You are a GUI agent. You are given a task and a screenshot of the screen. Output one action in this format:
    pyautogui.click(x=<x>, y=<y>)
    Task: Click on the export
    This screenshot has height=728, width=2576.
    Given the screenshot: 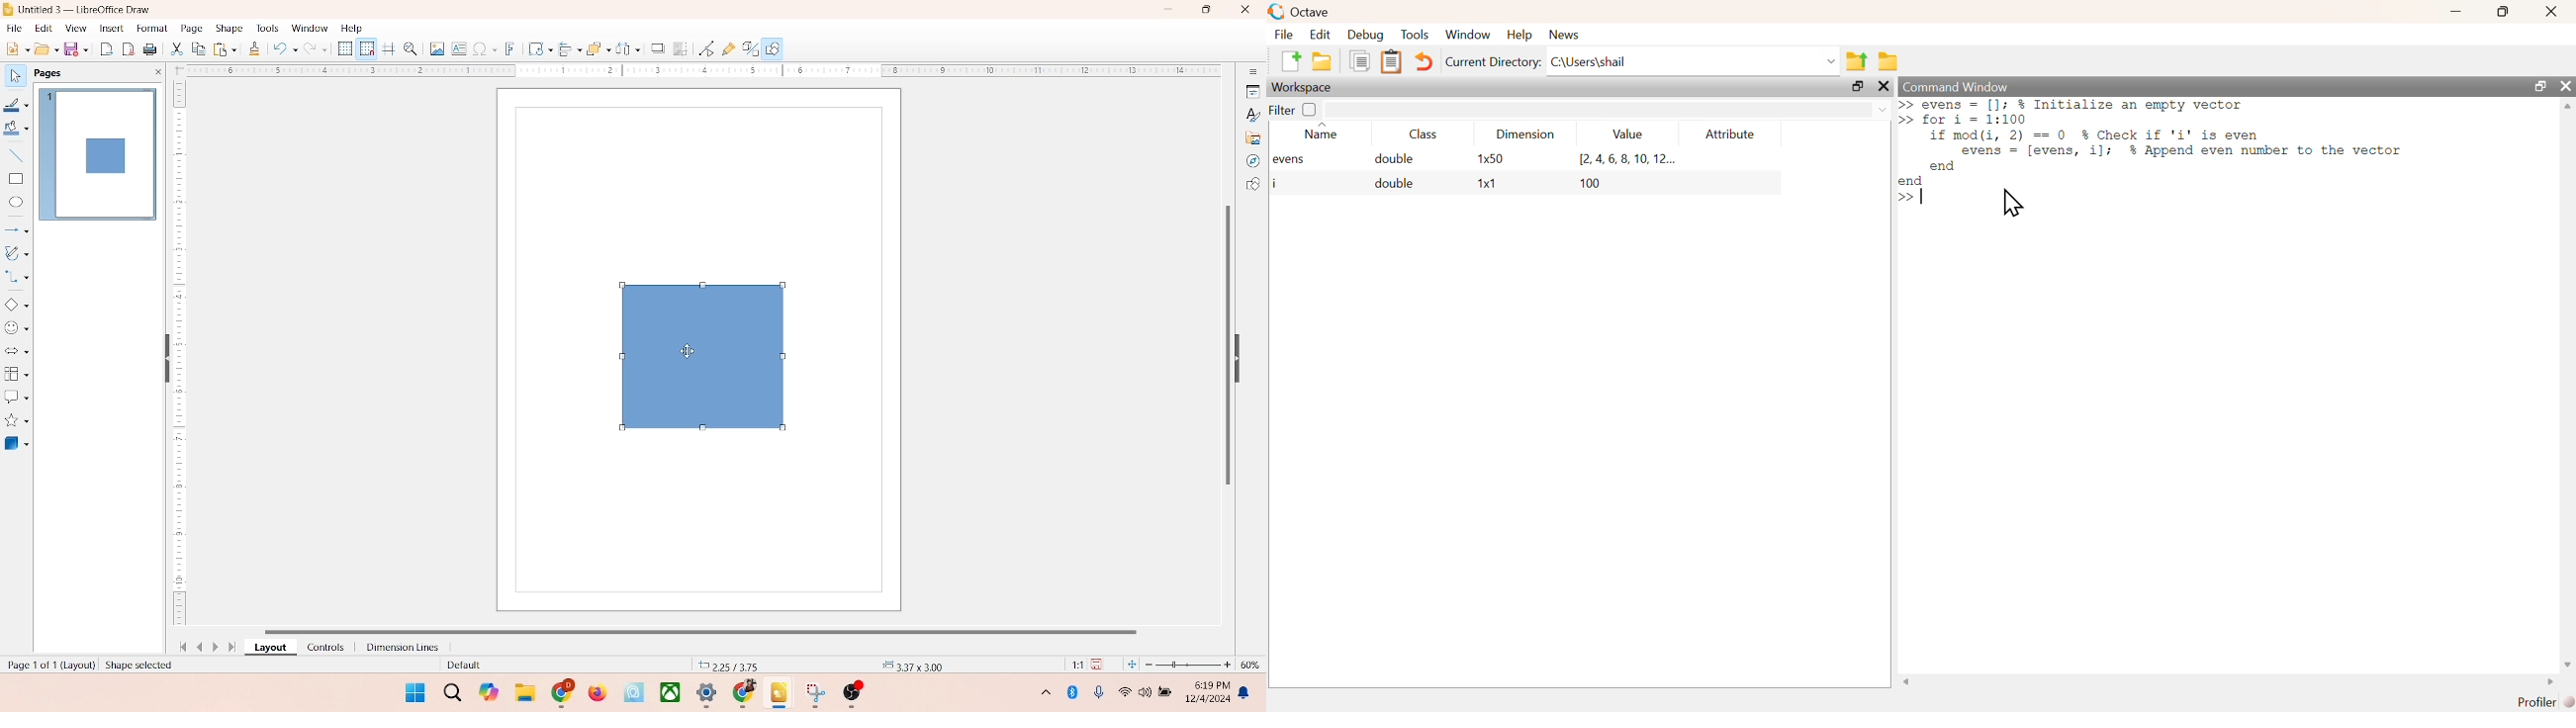 What is the action you would take?
    pyautogui.click(x=109, y=47)
    